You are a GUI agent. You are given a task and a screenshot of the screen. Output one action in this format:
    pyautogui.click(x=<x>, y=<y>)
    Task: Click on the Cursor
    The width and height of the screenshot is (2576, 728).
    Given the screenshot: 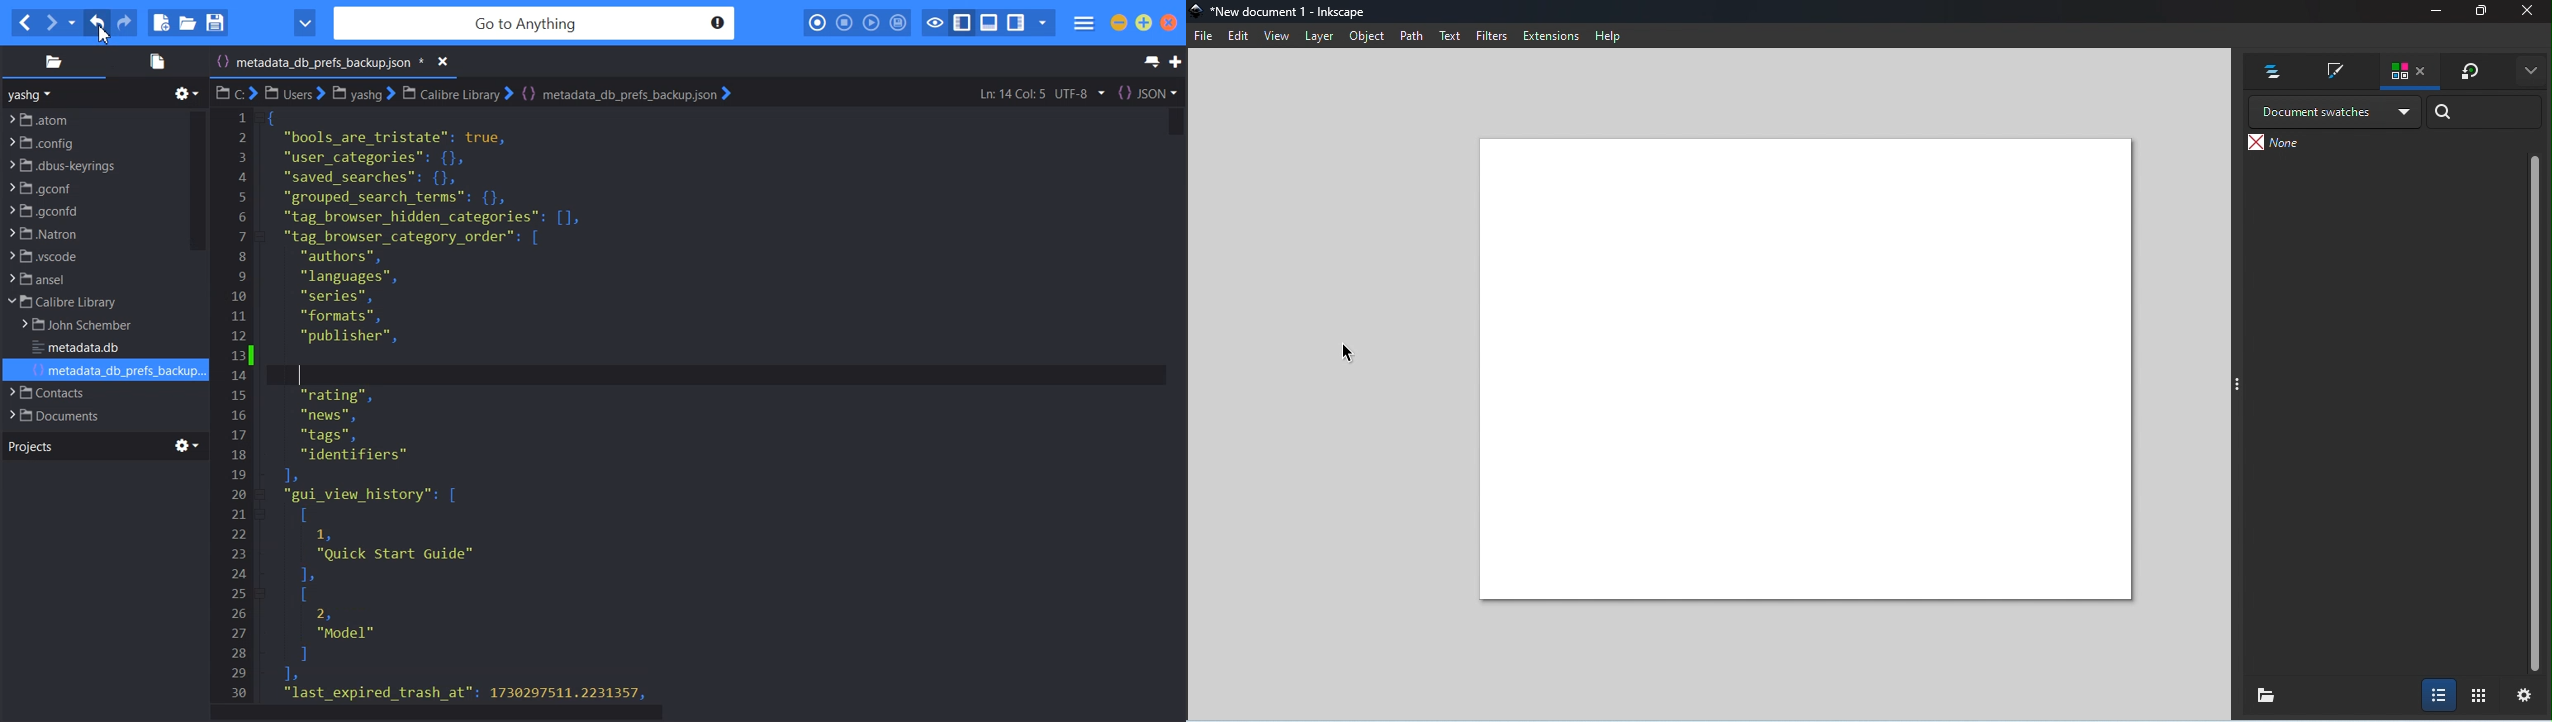 What is the action you would take?
    pyautogui.click(x=1345, y=349)
    